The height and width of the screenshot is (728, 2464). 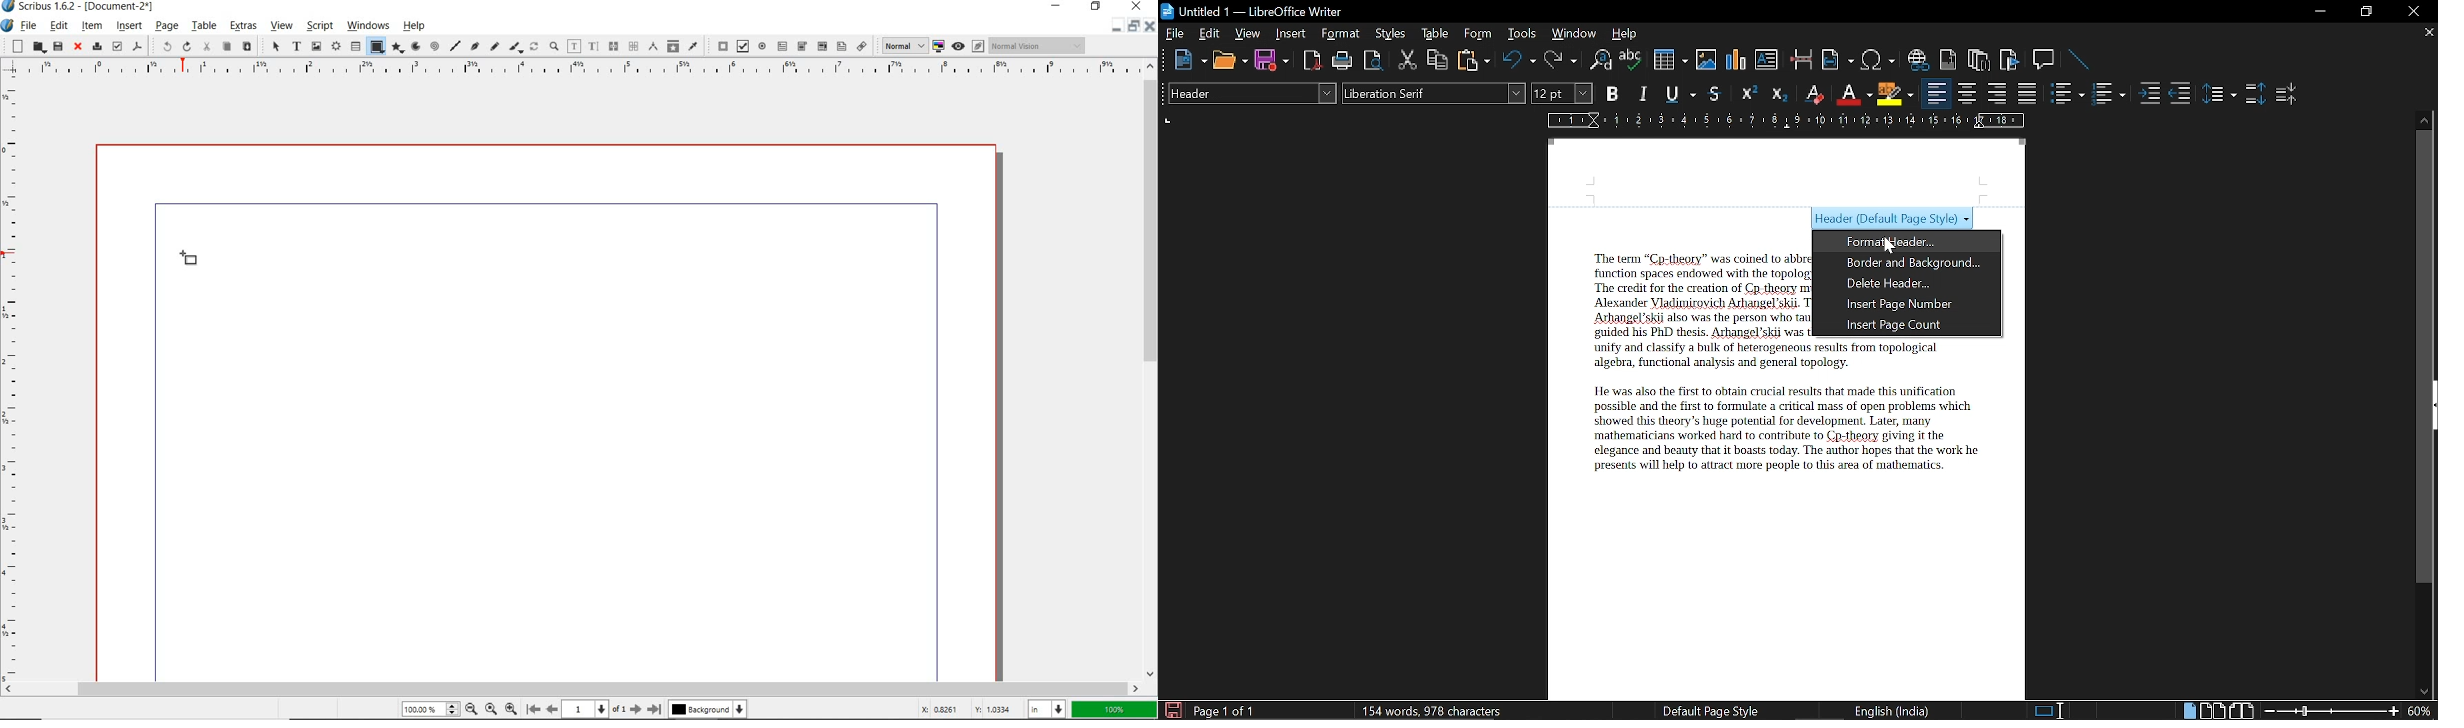 What do you see at coordinates (1272, 61) in the screenshot?
I see `Save` at bounding box center [1272, 61].